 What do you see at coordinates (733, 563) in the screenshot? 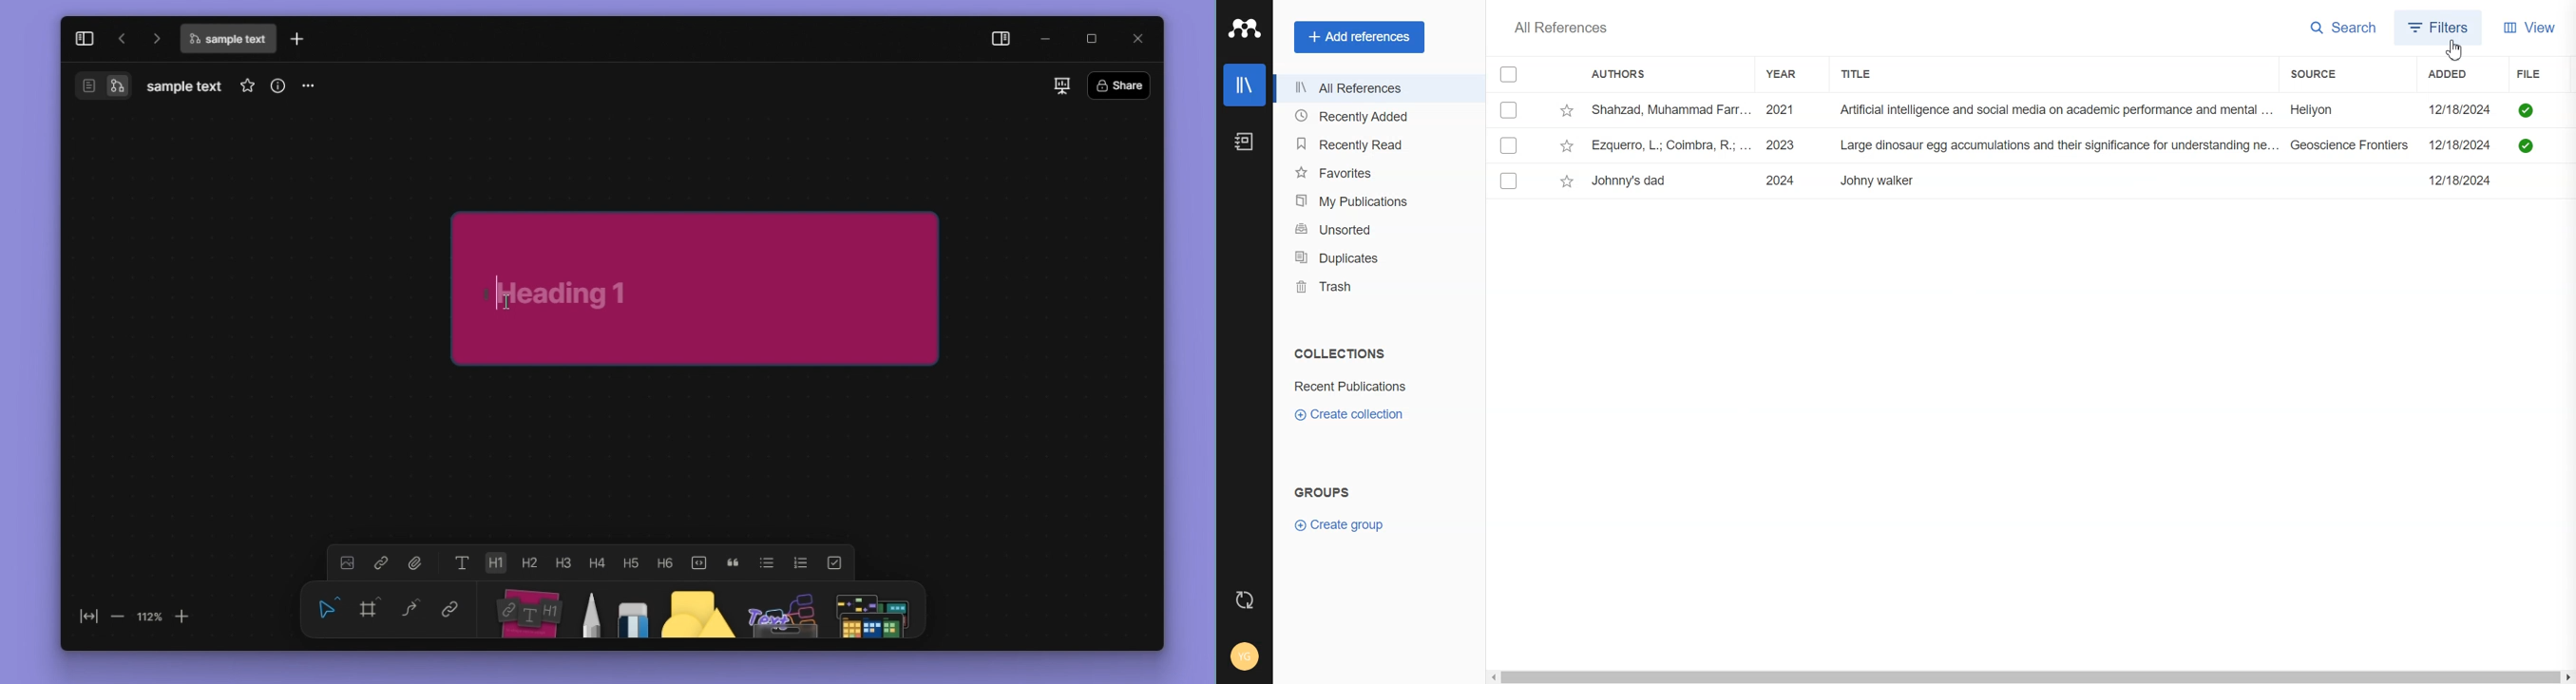
I see `quote` at bounding box center [733, 563].